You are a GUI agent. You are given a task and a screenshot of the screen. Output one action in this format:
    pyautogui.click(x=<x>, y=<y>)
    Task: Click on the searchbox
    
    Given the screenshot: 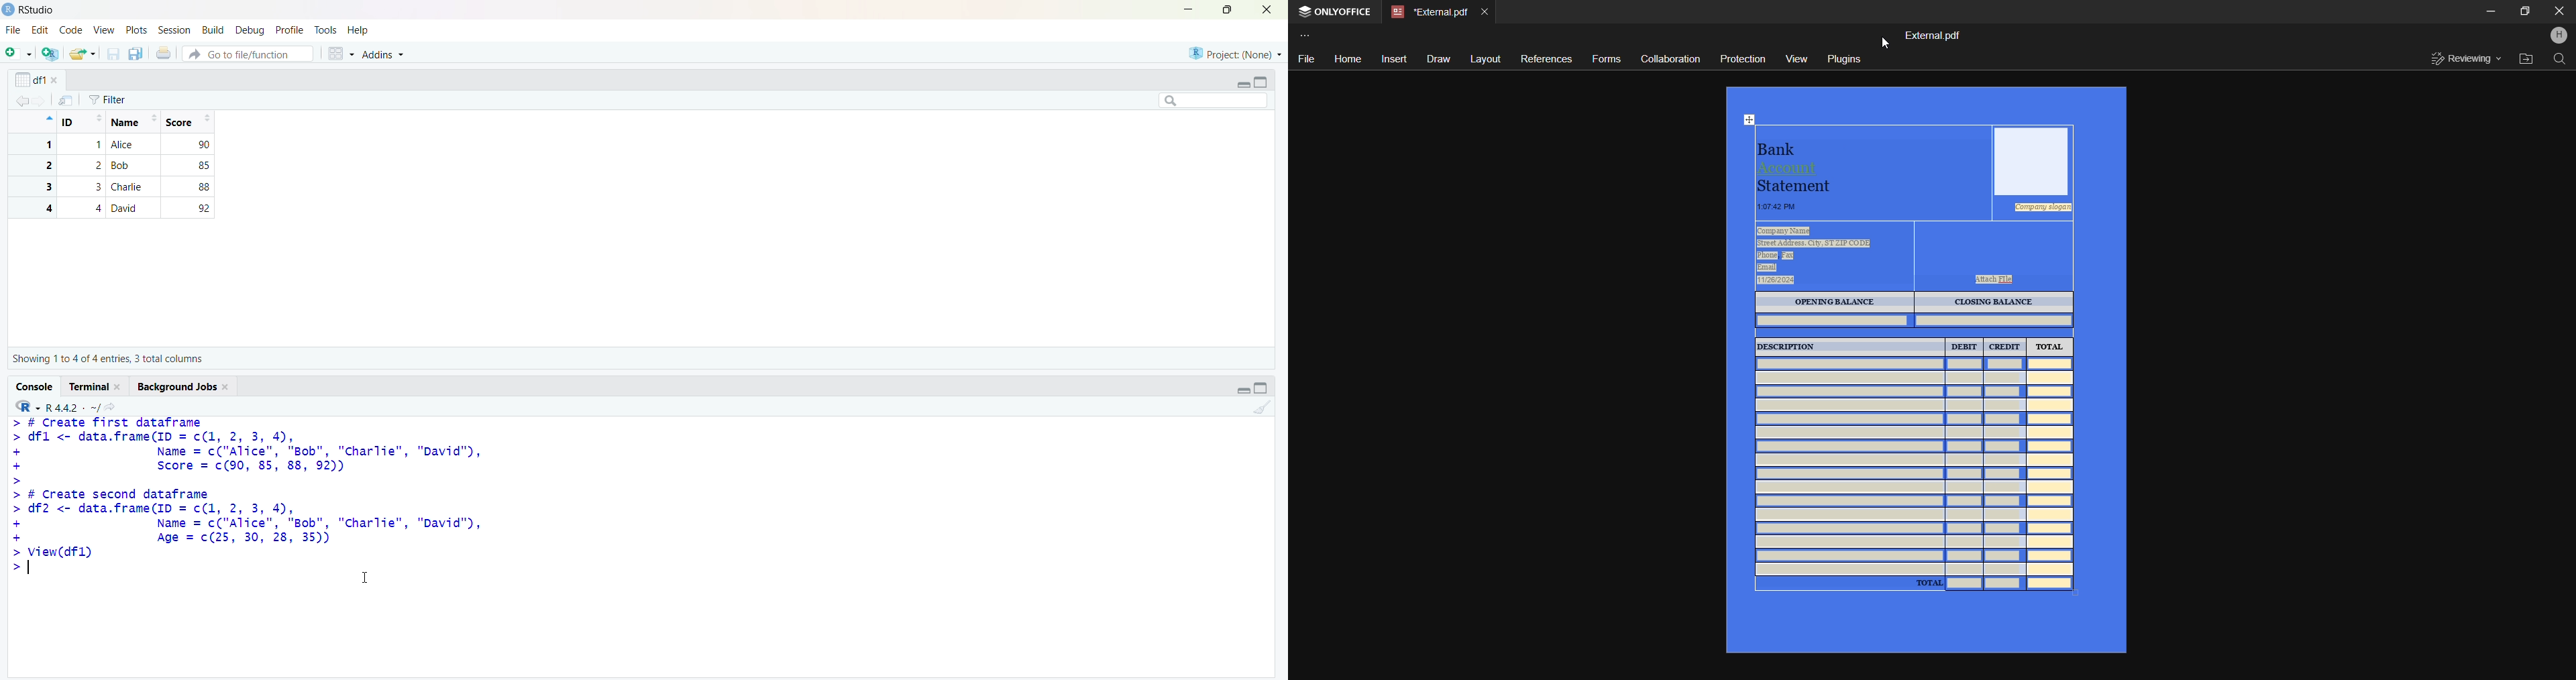 What is the action you would take?
    pyautogui.click(x=1214, y=100)
    